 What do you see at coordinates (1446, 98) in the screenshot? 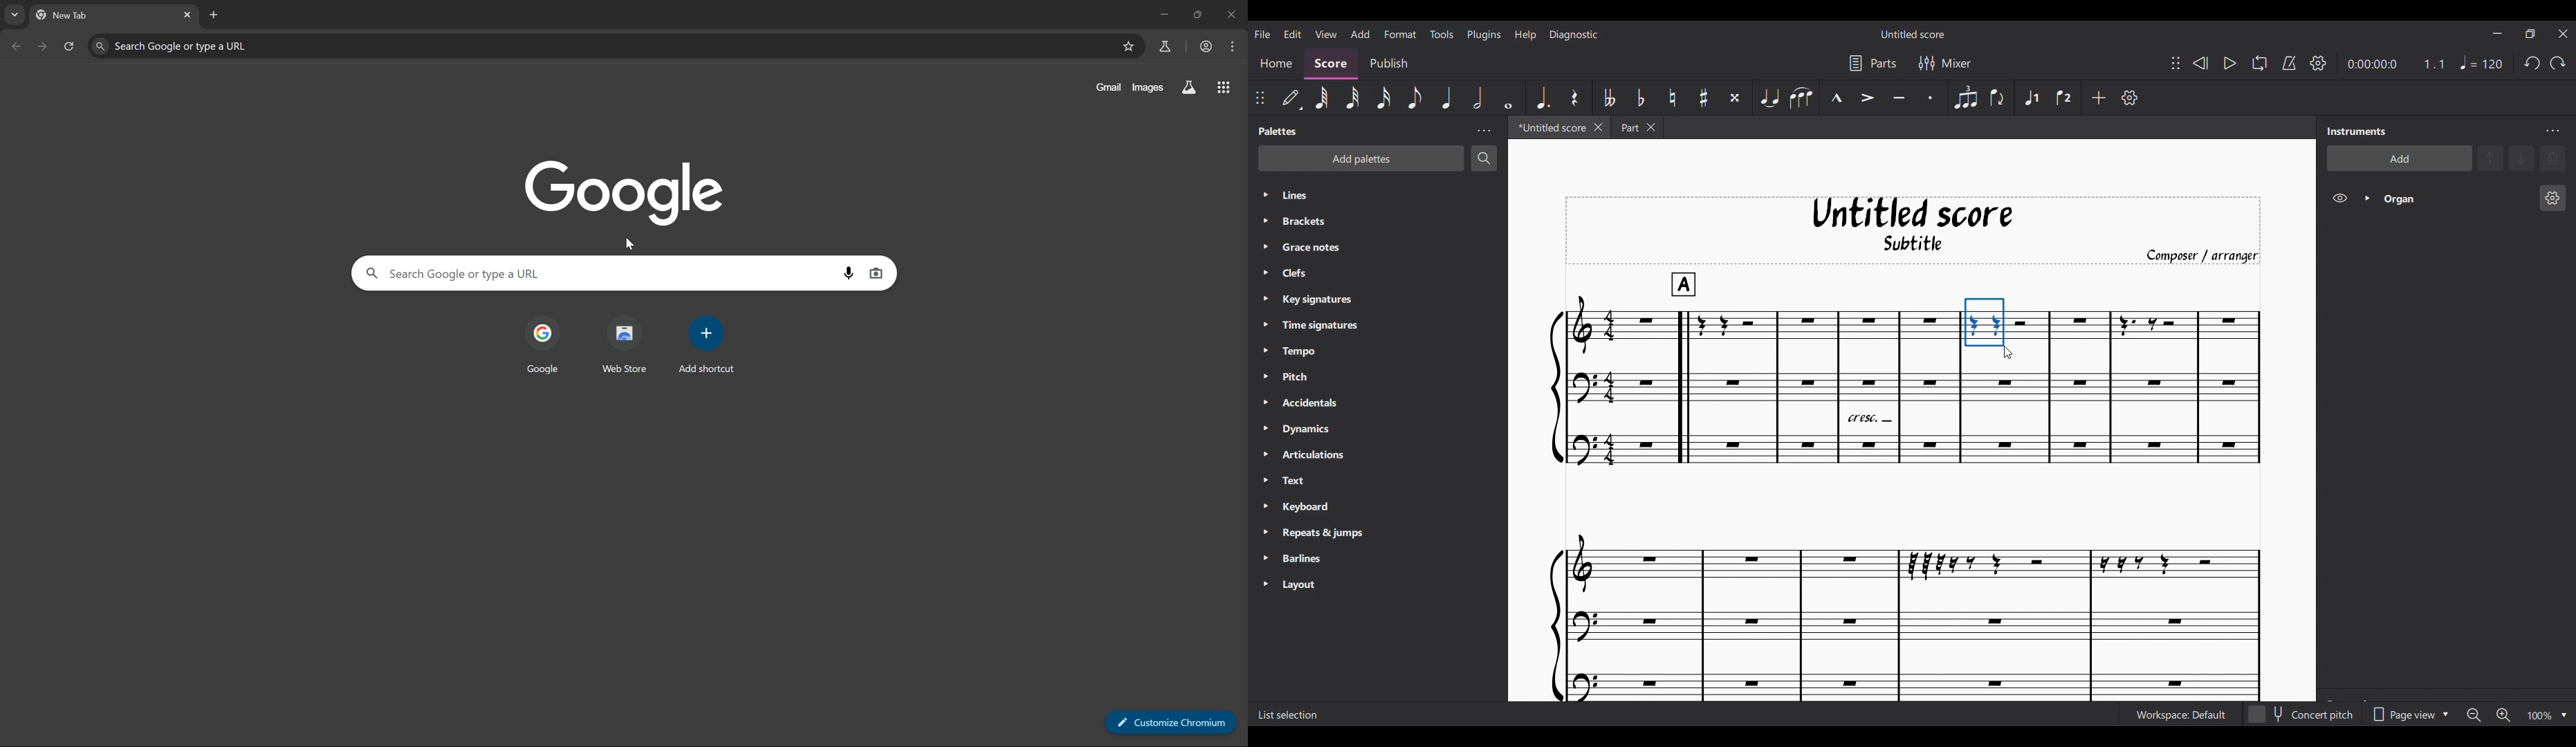
I see `Quarter note` at bounding box center [1446, 98].